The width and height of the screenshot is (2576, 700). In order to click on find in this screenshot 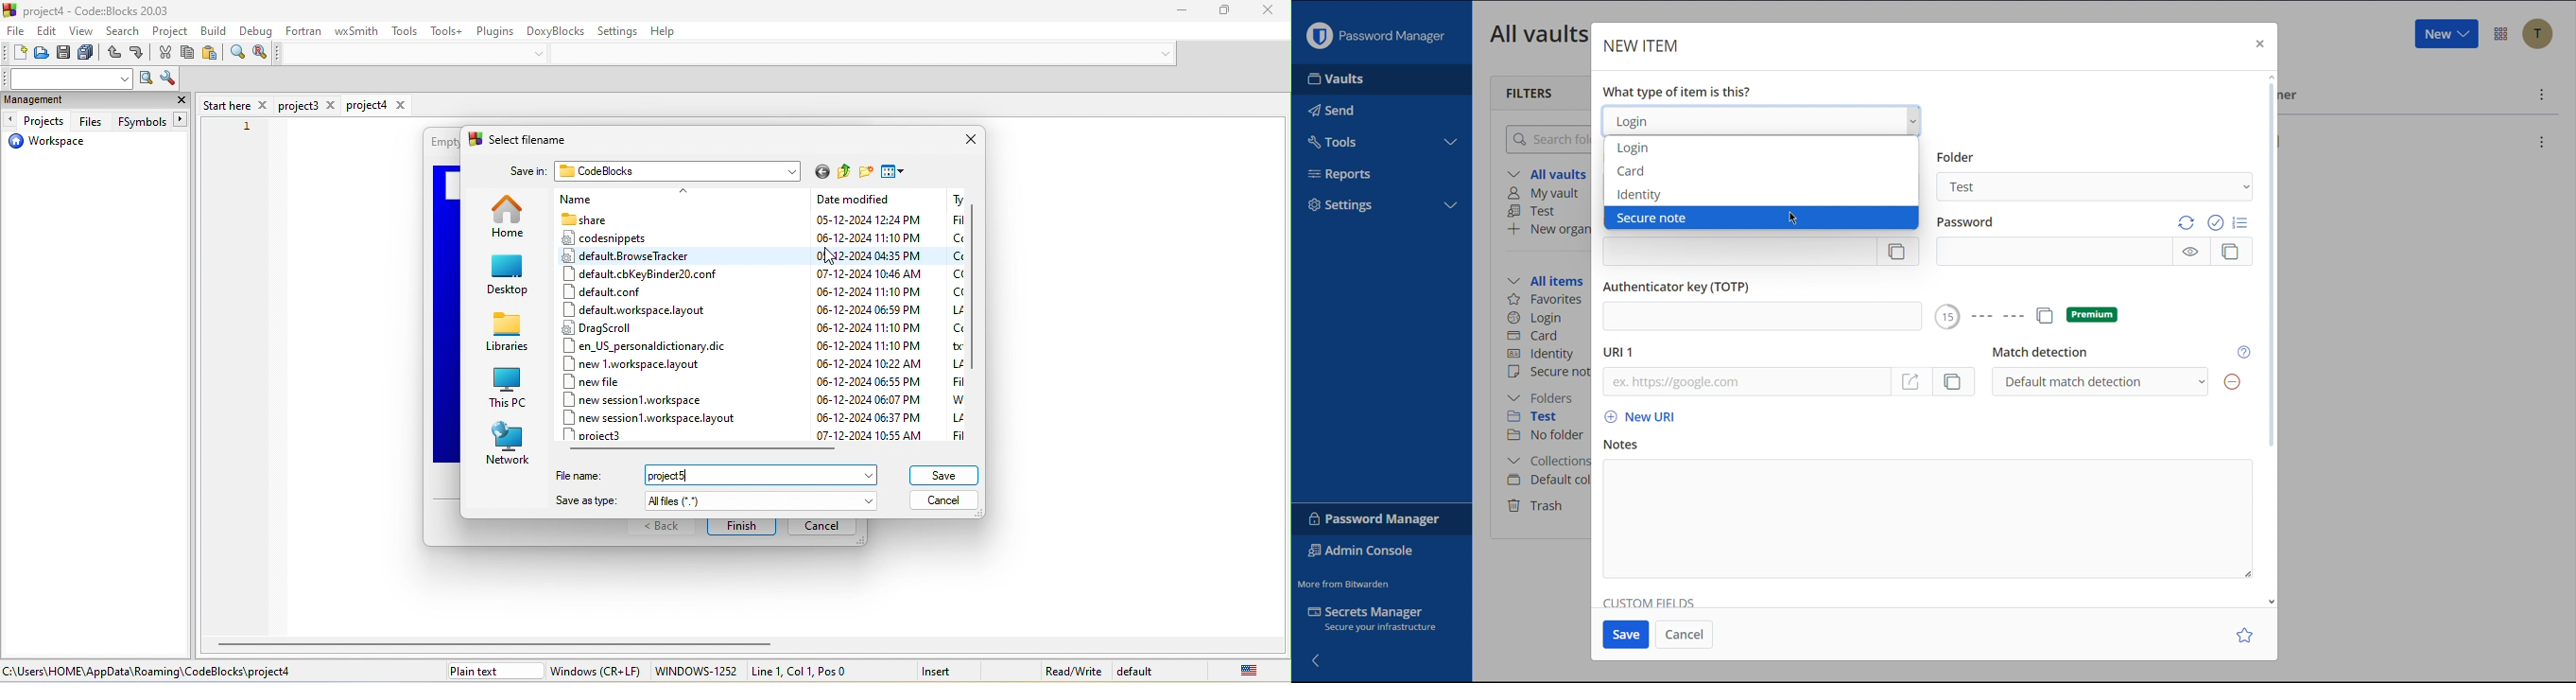, I will do `click(236, 55)`.